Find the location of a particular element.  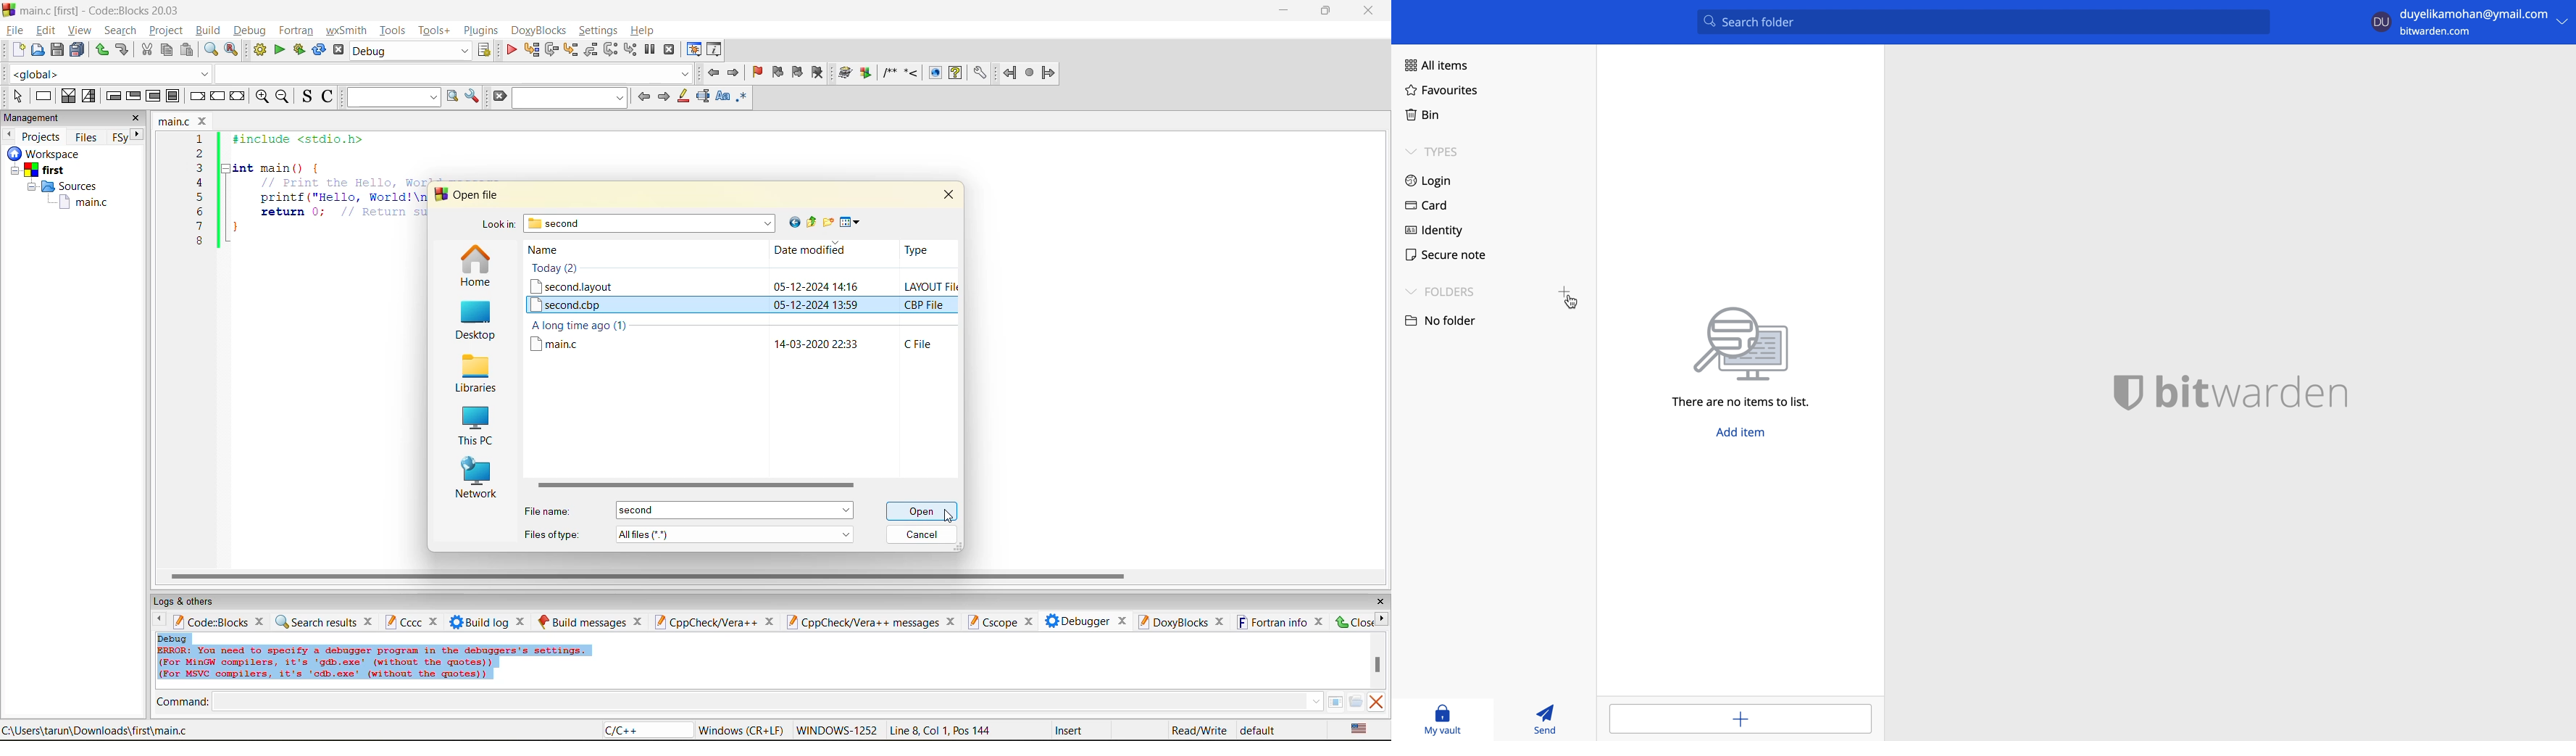

view menu is located at coordinates (852, 223).